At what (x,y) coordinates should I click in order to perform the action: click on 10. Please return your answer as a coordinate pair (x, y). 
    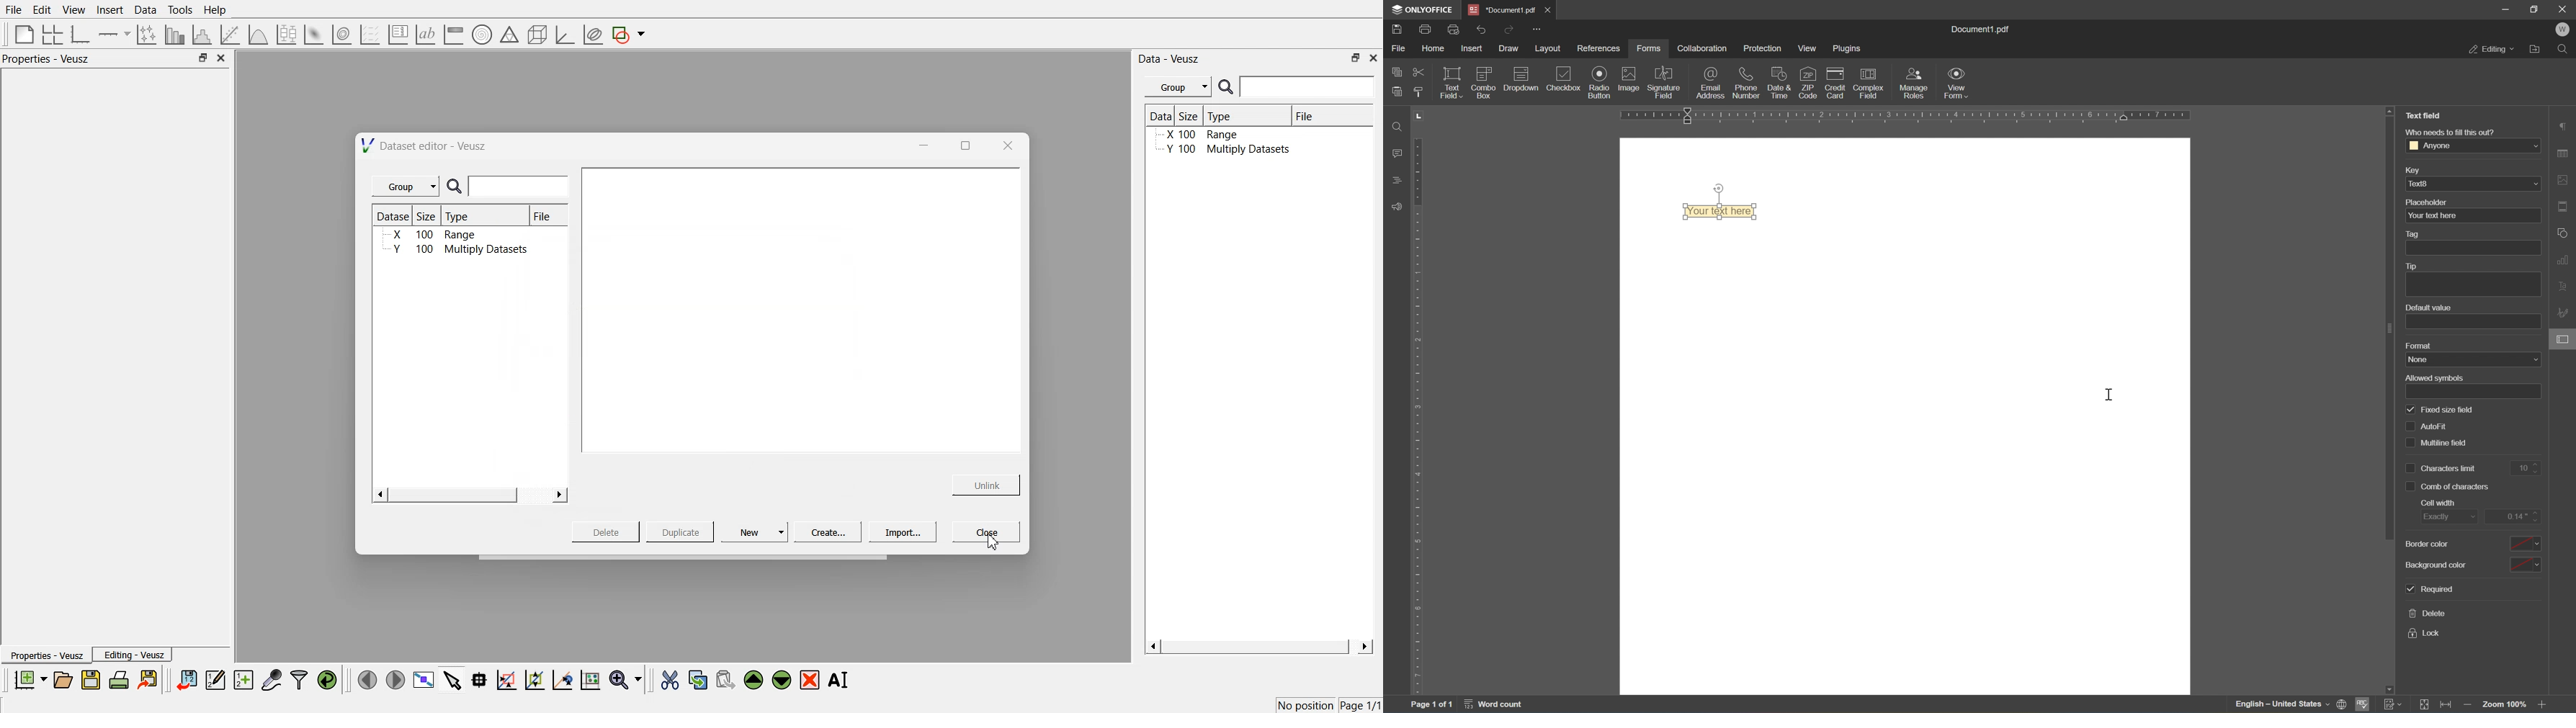
    Looking at the image, I should click on (2526, 467).